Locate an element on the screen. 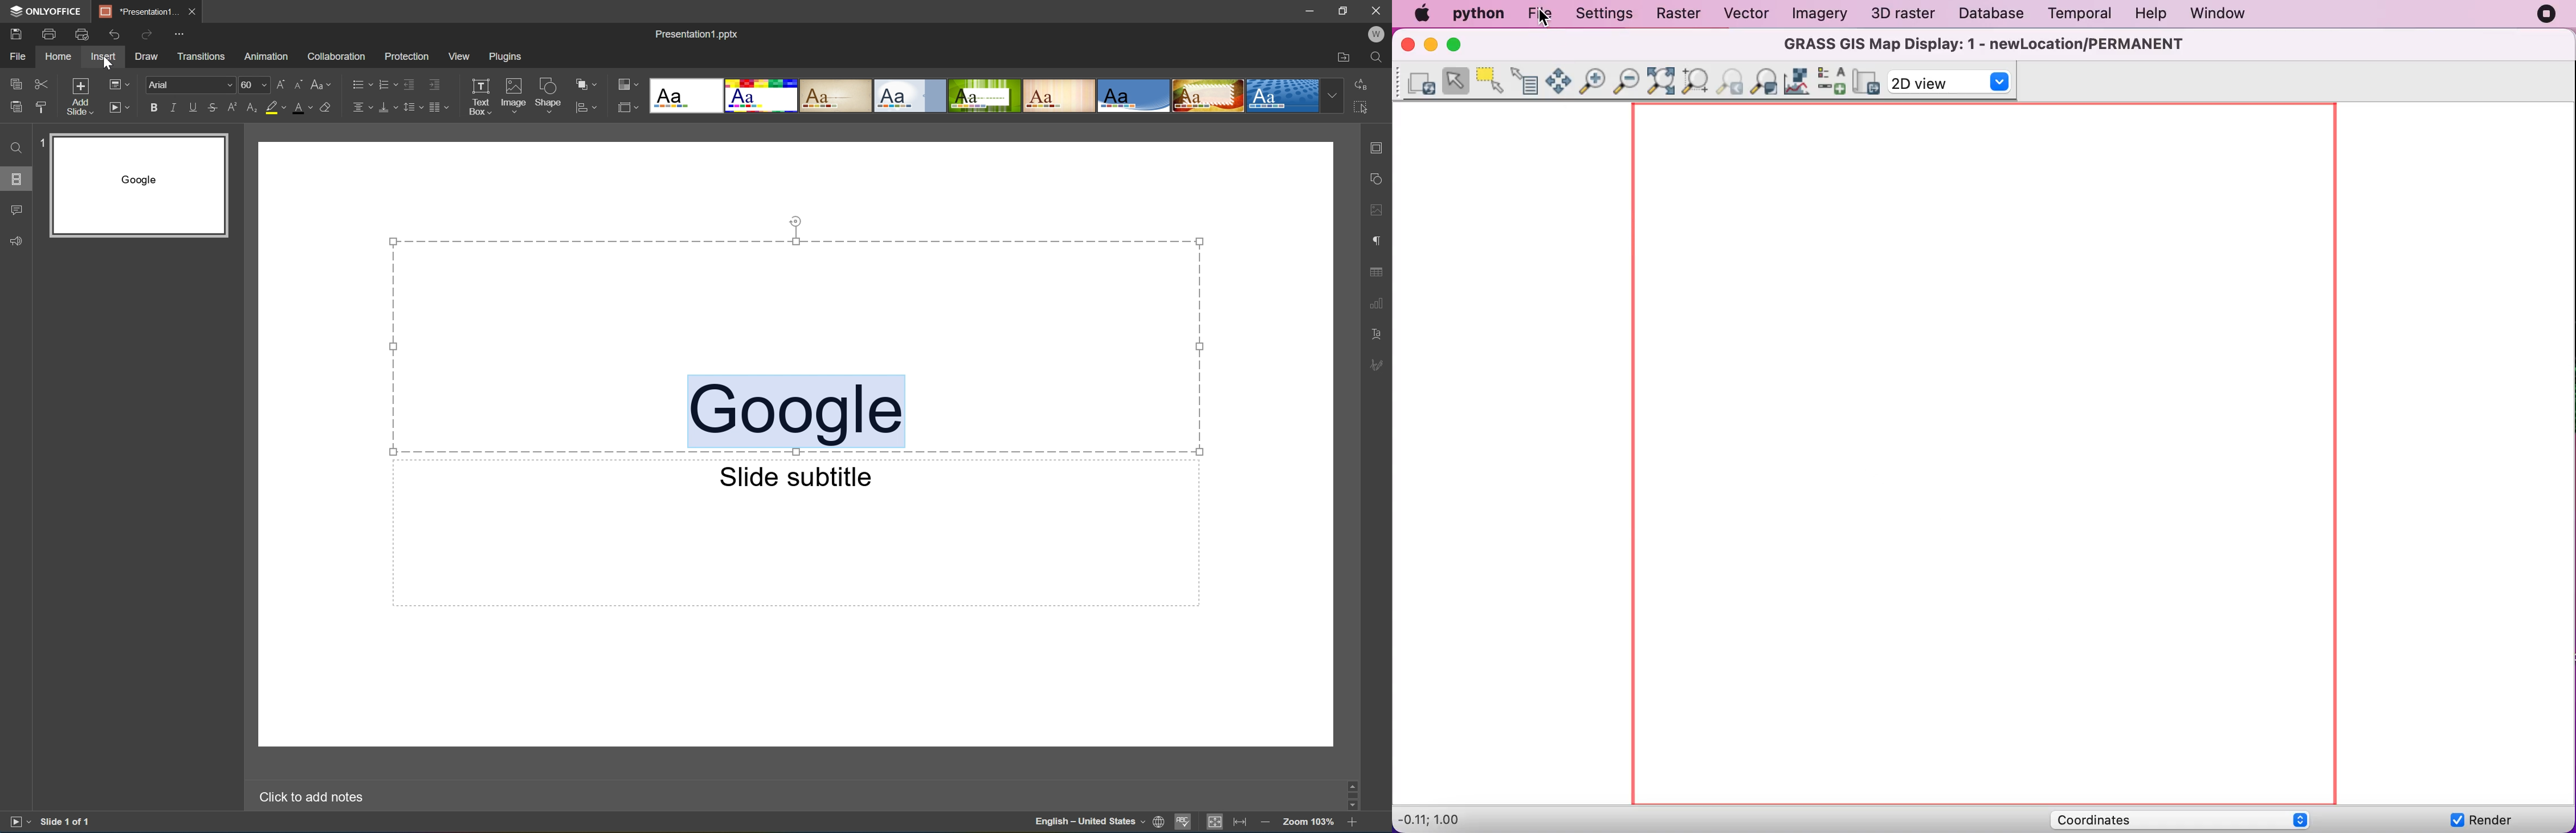  Dotted is located at coordinates (1282, 96).